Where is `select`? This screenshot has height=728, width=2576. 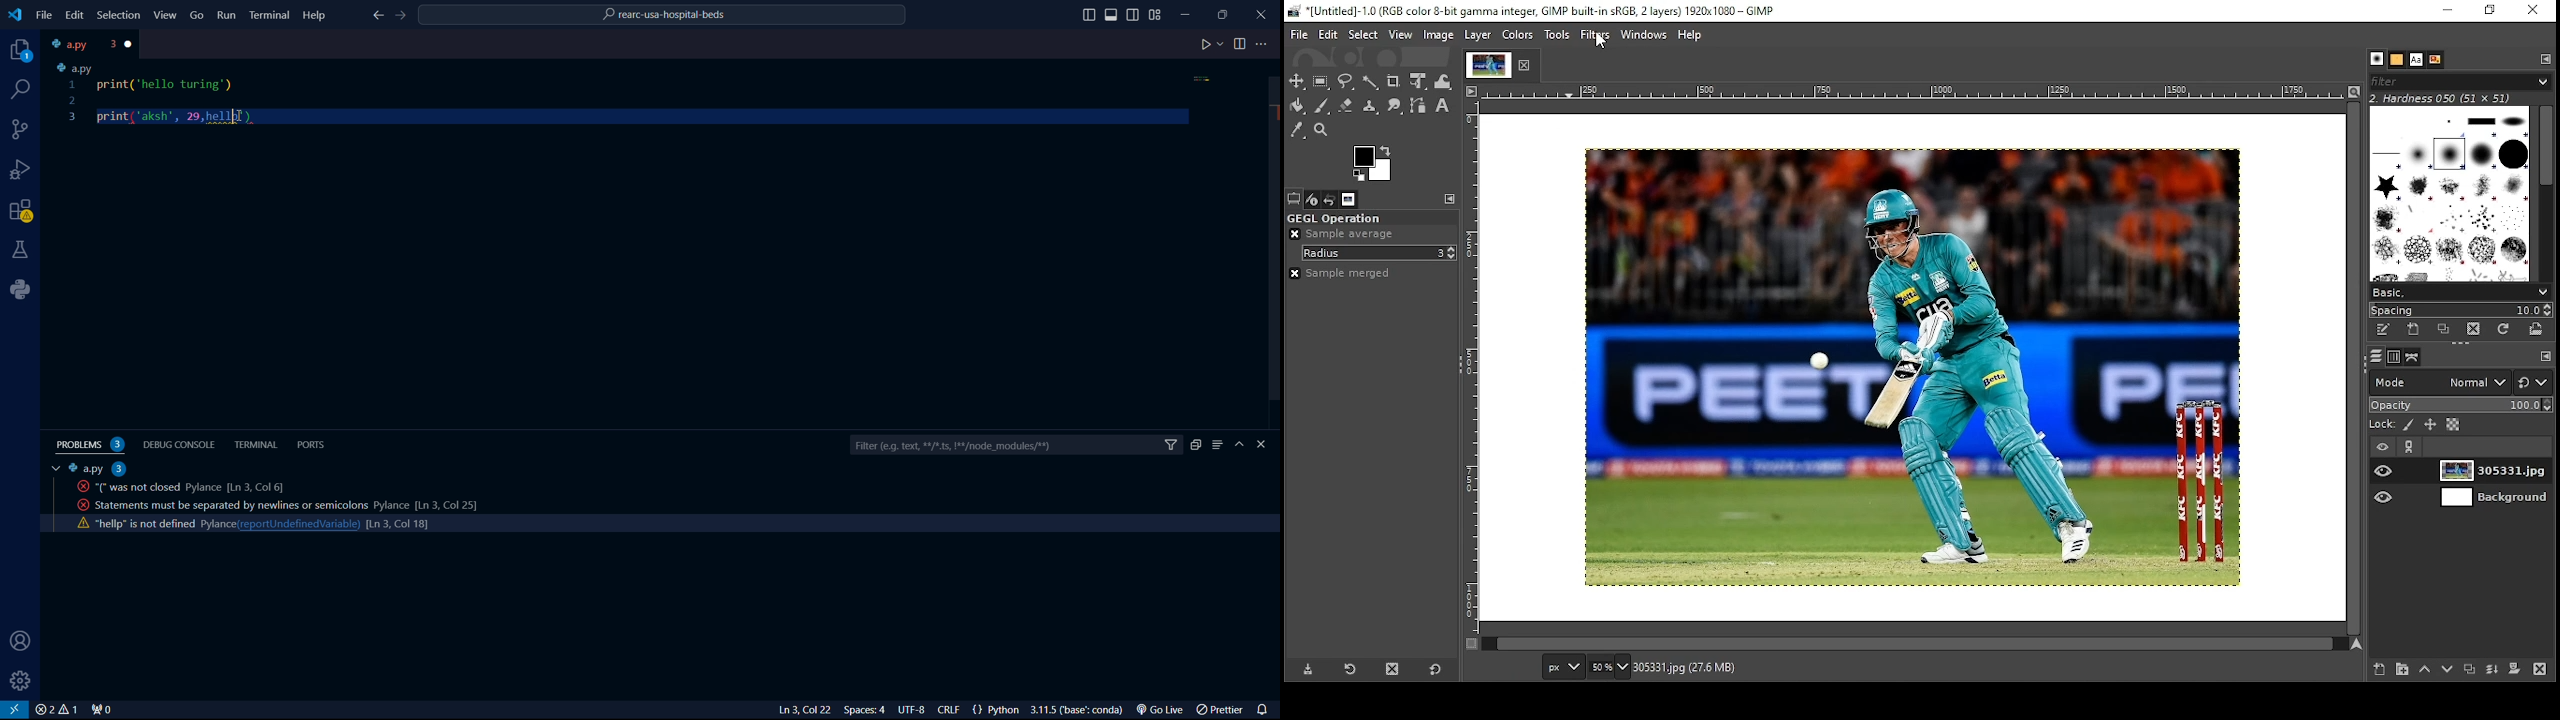
select is located at coordinates (1363, 35).